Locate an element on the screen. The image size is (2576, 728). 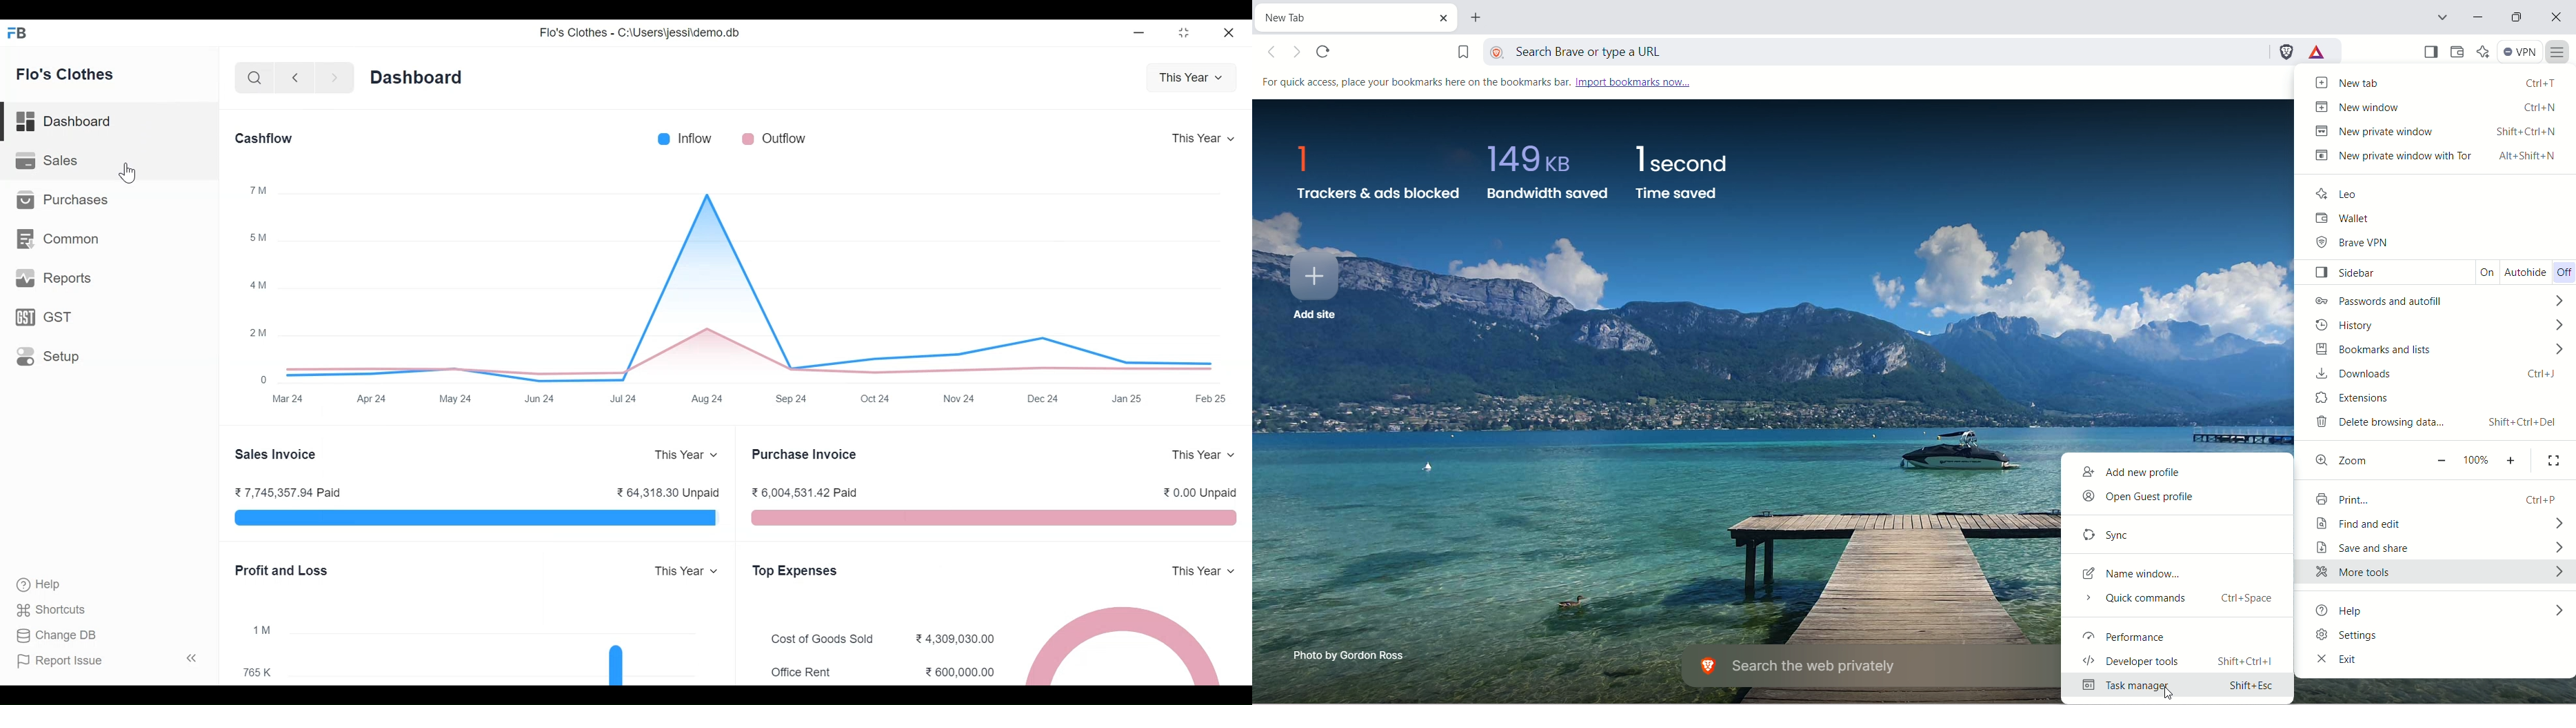
close is located at coordinates (2555, 17).